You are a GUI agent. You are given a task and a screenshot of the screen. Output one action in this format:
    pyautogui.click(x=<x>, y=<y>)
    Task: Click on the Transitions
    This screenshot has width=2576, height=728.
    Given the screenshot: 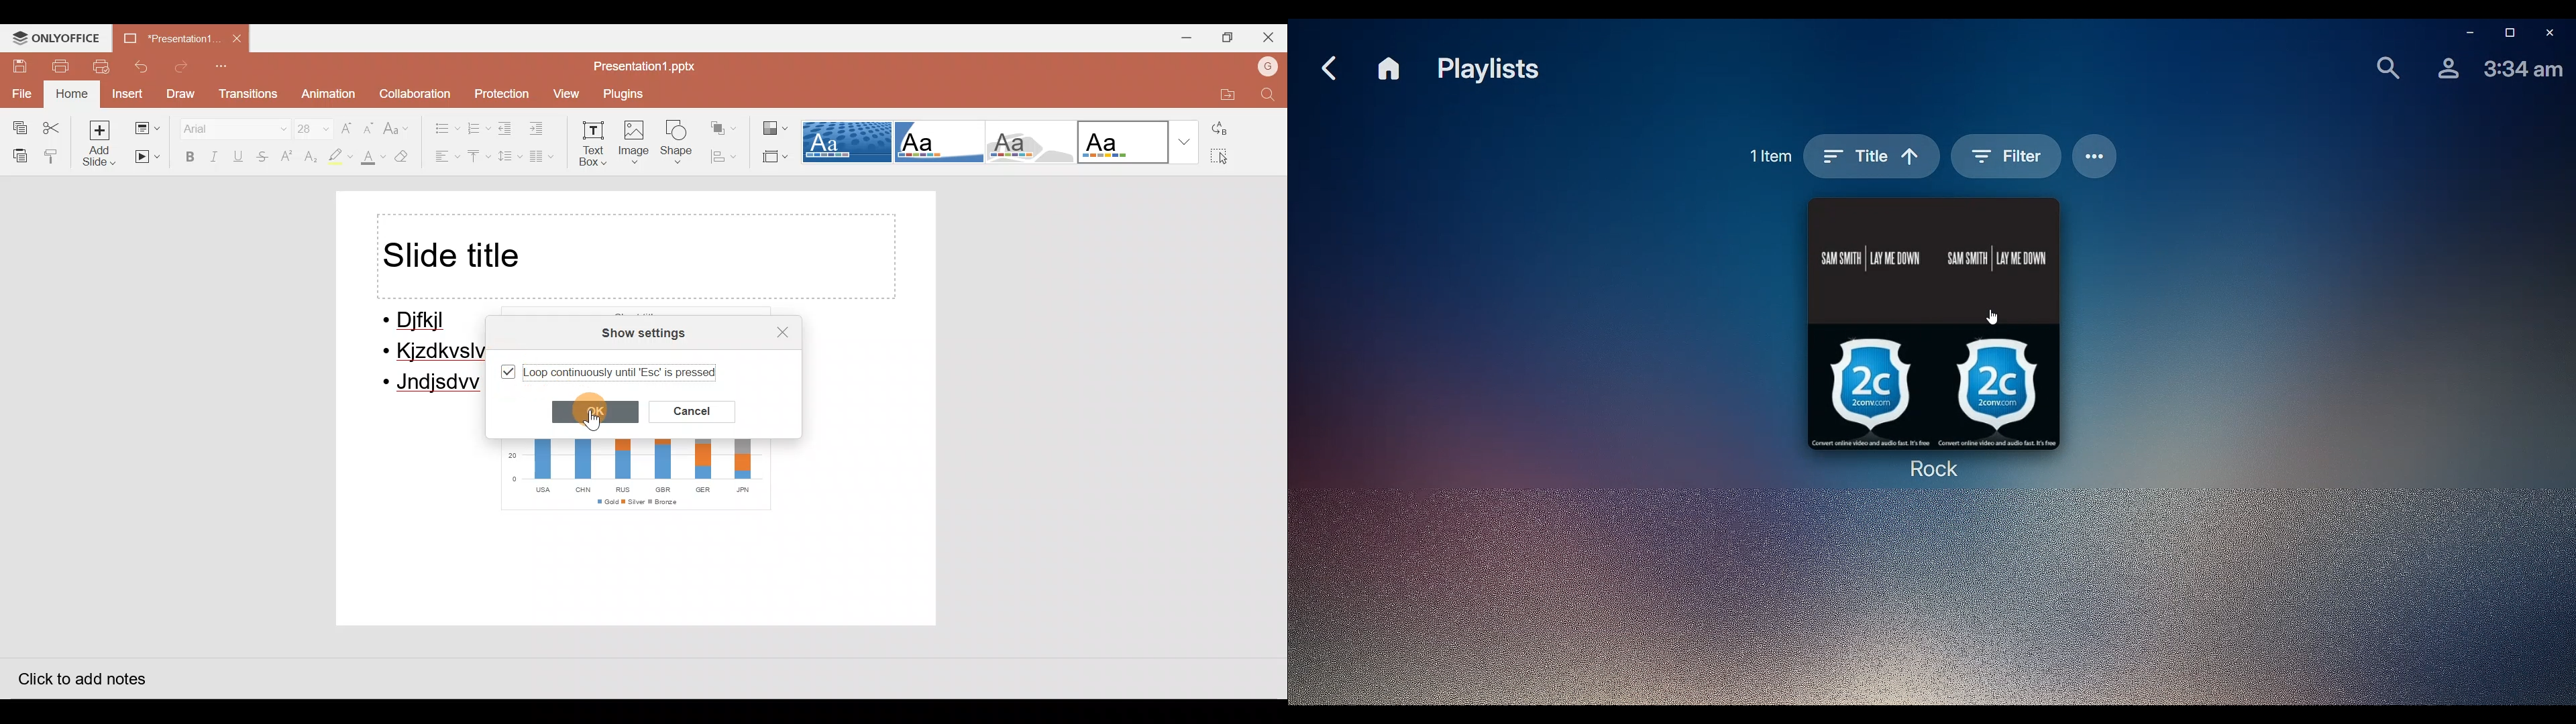 What is the action you would take?
    pyautogui.click(x=249, y=94)
    